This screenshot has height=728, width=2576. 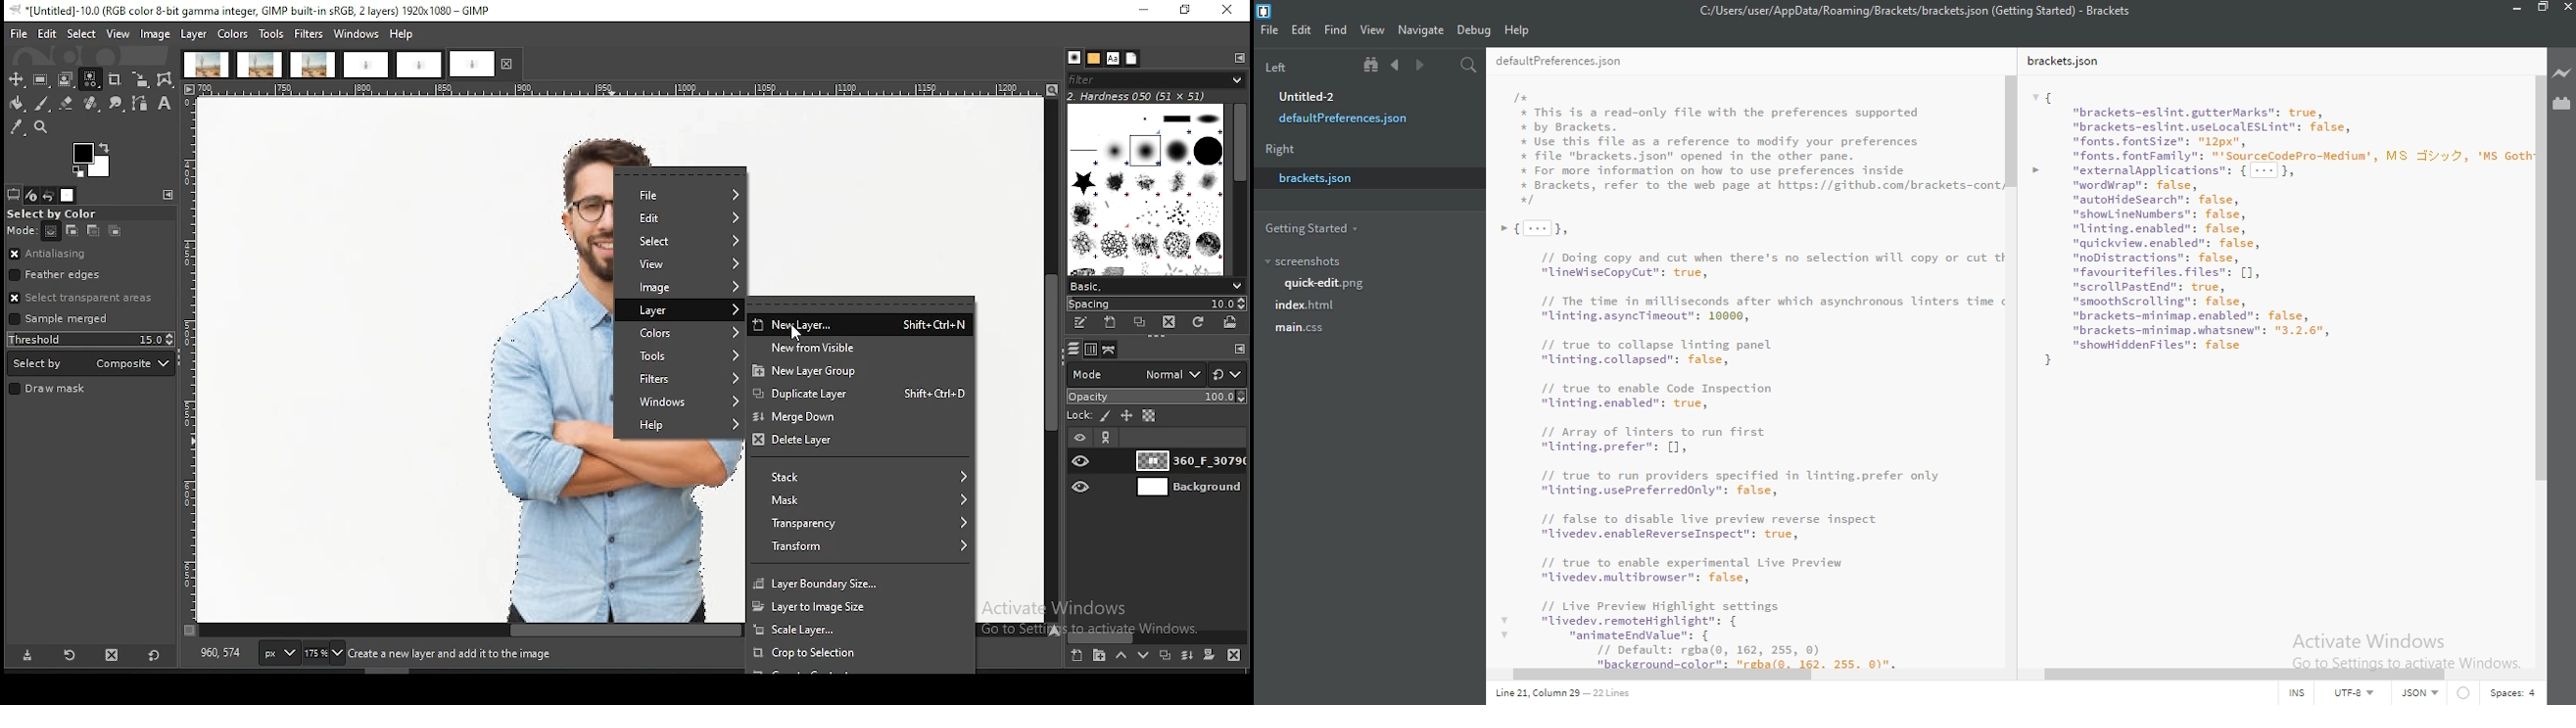 What do you see at coordinates (1420, 30) in the screenshot?
I see `navigate` at bounding box center [1420, 30].